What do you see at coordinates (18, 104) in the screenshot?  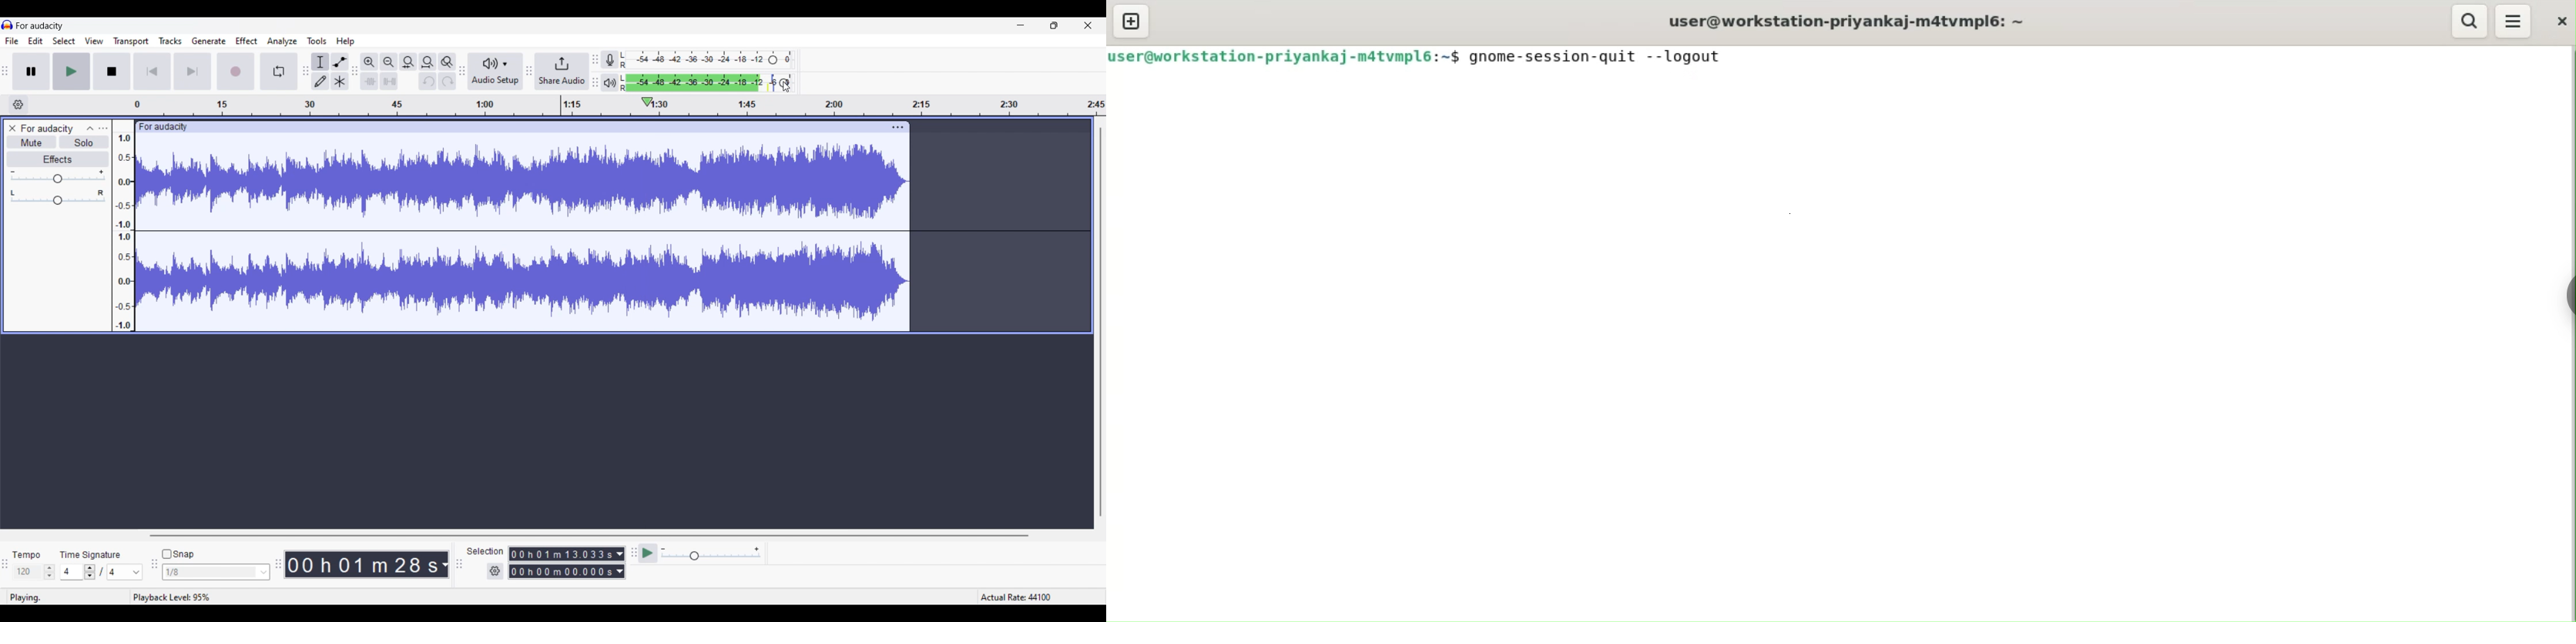 I see `Timeline settings` at bounding box center [18, 104].